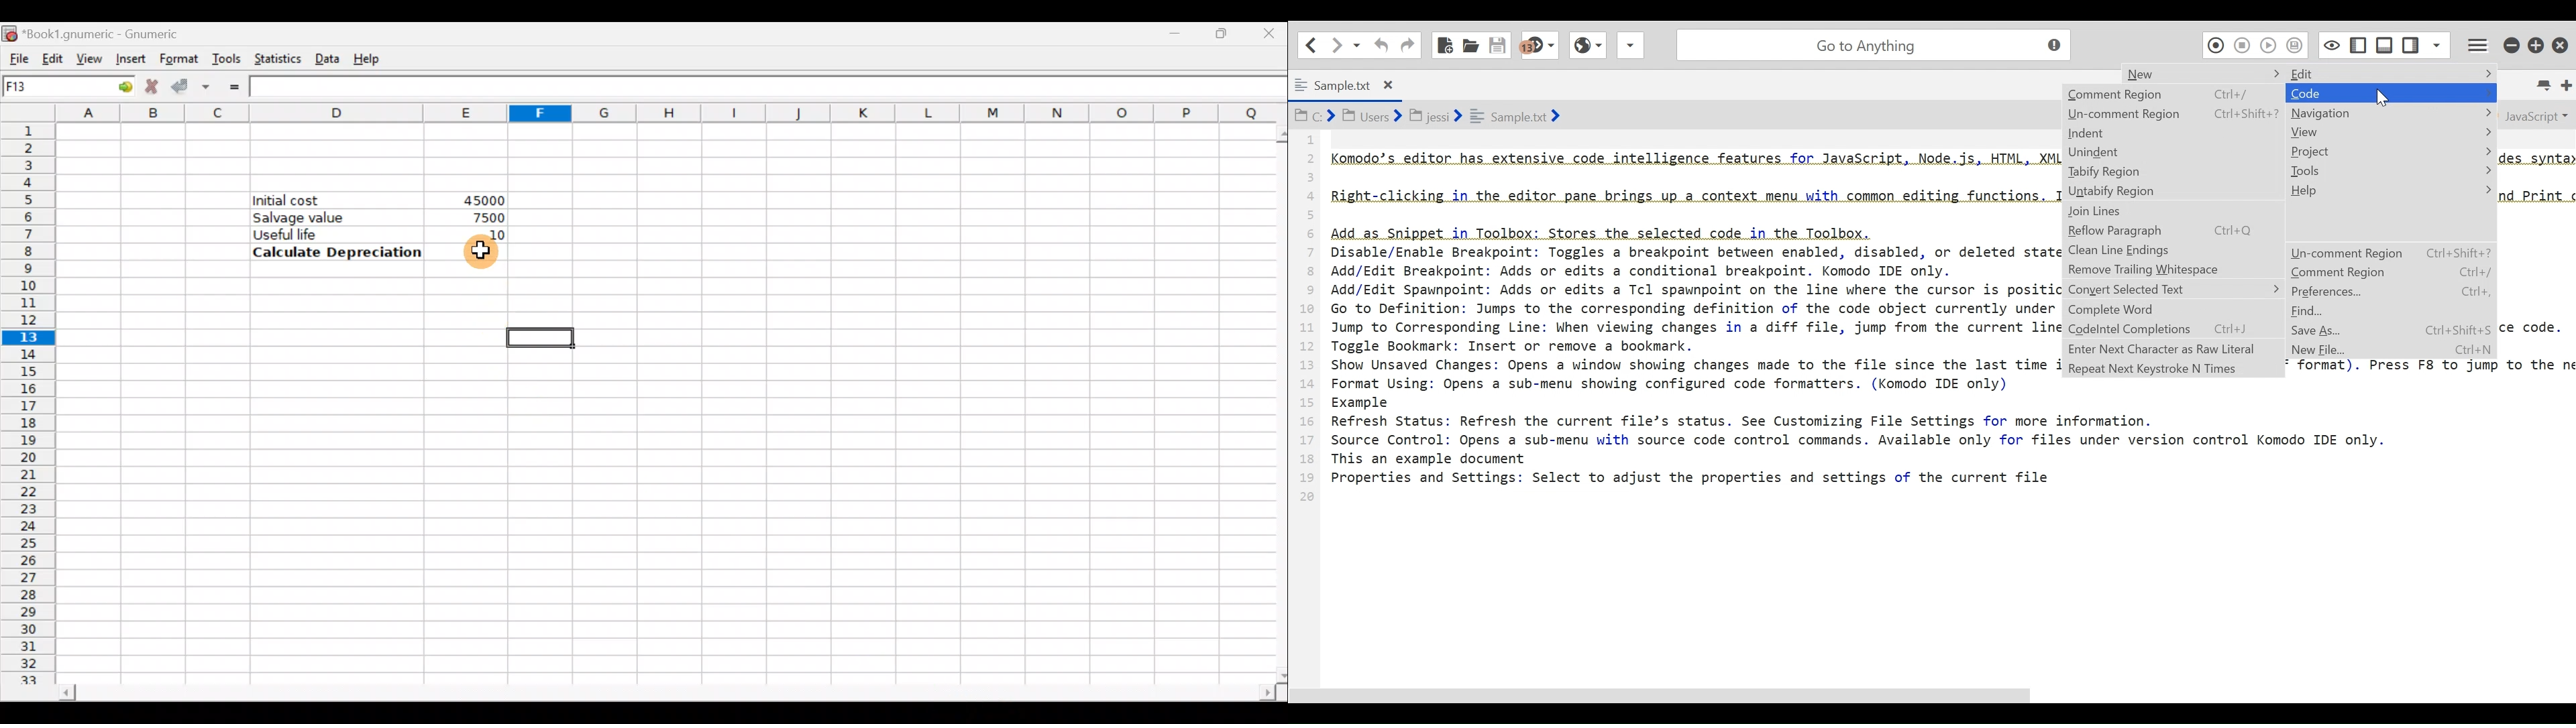  Describe the element at coordinates (769, 86) in the screenshot. I see `Formula bar` at that location.